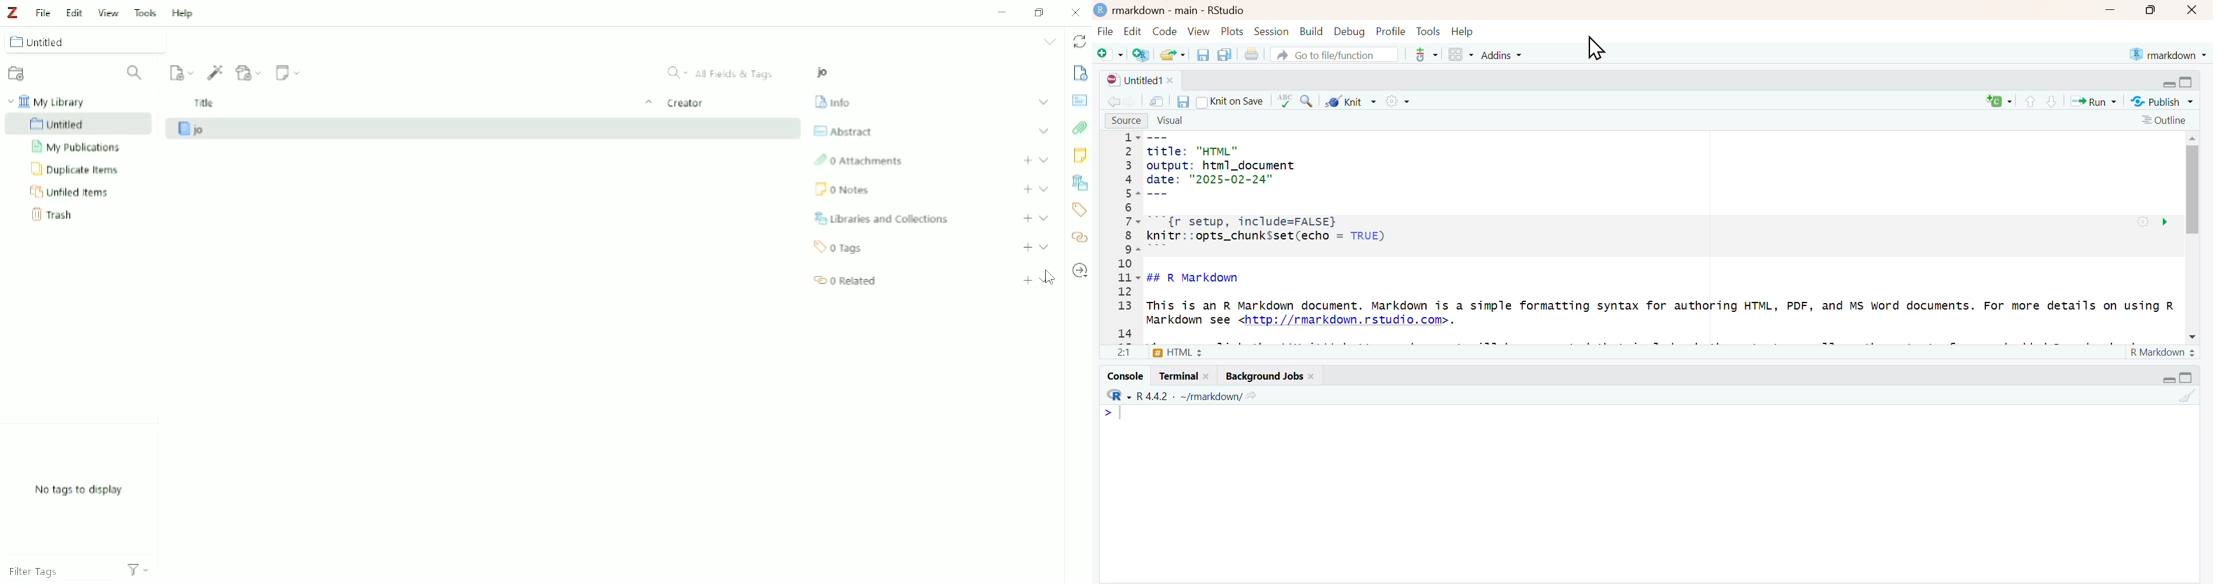 This screenshot has height=588, width=2240. I want to click on Tools, so click(146, 11).